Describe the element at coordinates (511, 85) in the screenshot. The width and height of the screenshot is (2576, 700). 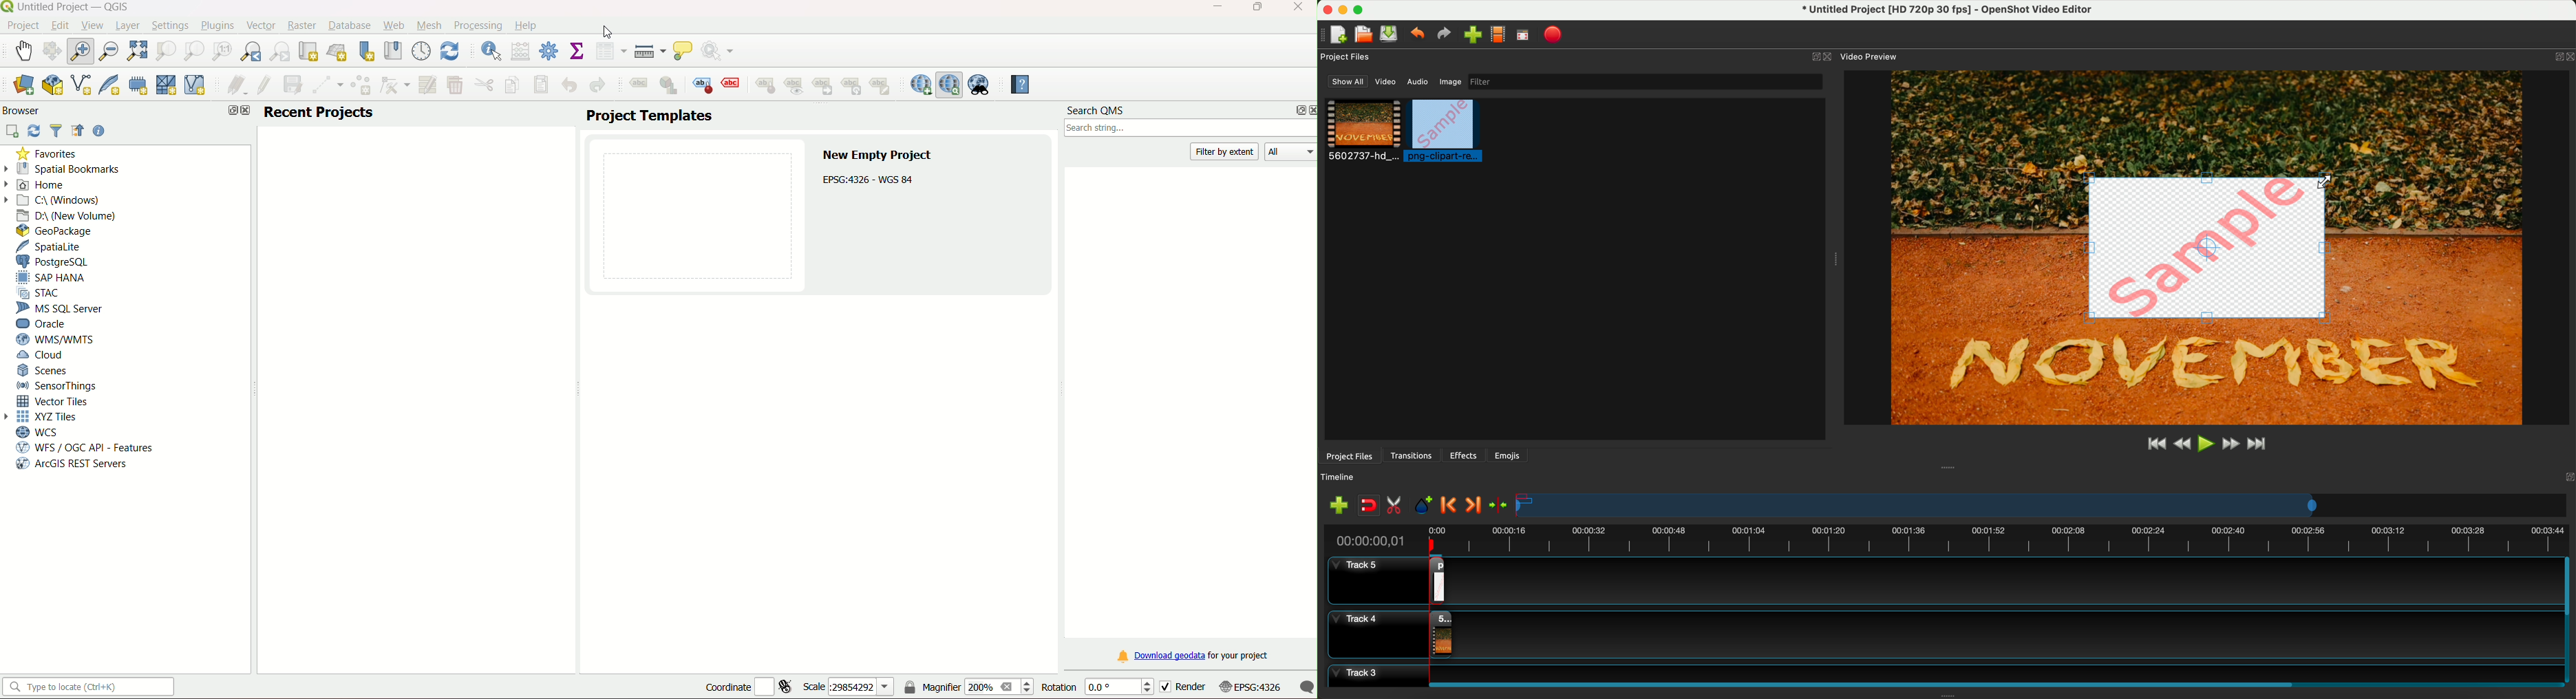
I see `copy features` at that location.